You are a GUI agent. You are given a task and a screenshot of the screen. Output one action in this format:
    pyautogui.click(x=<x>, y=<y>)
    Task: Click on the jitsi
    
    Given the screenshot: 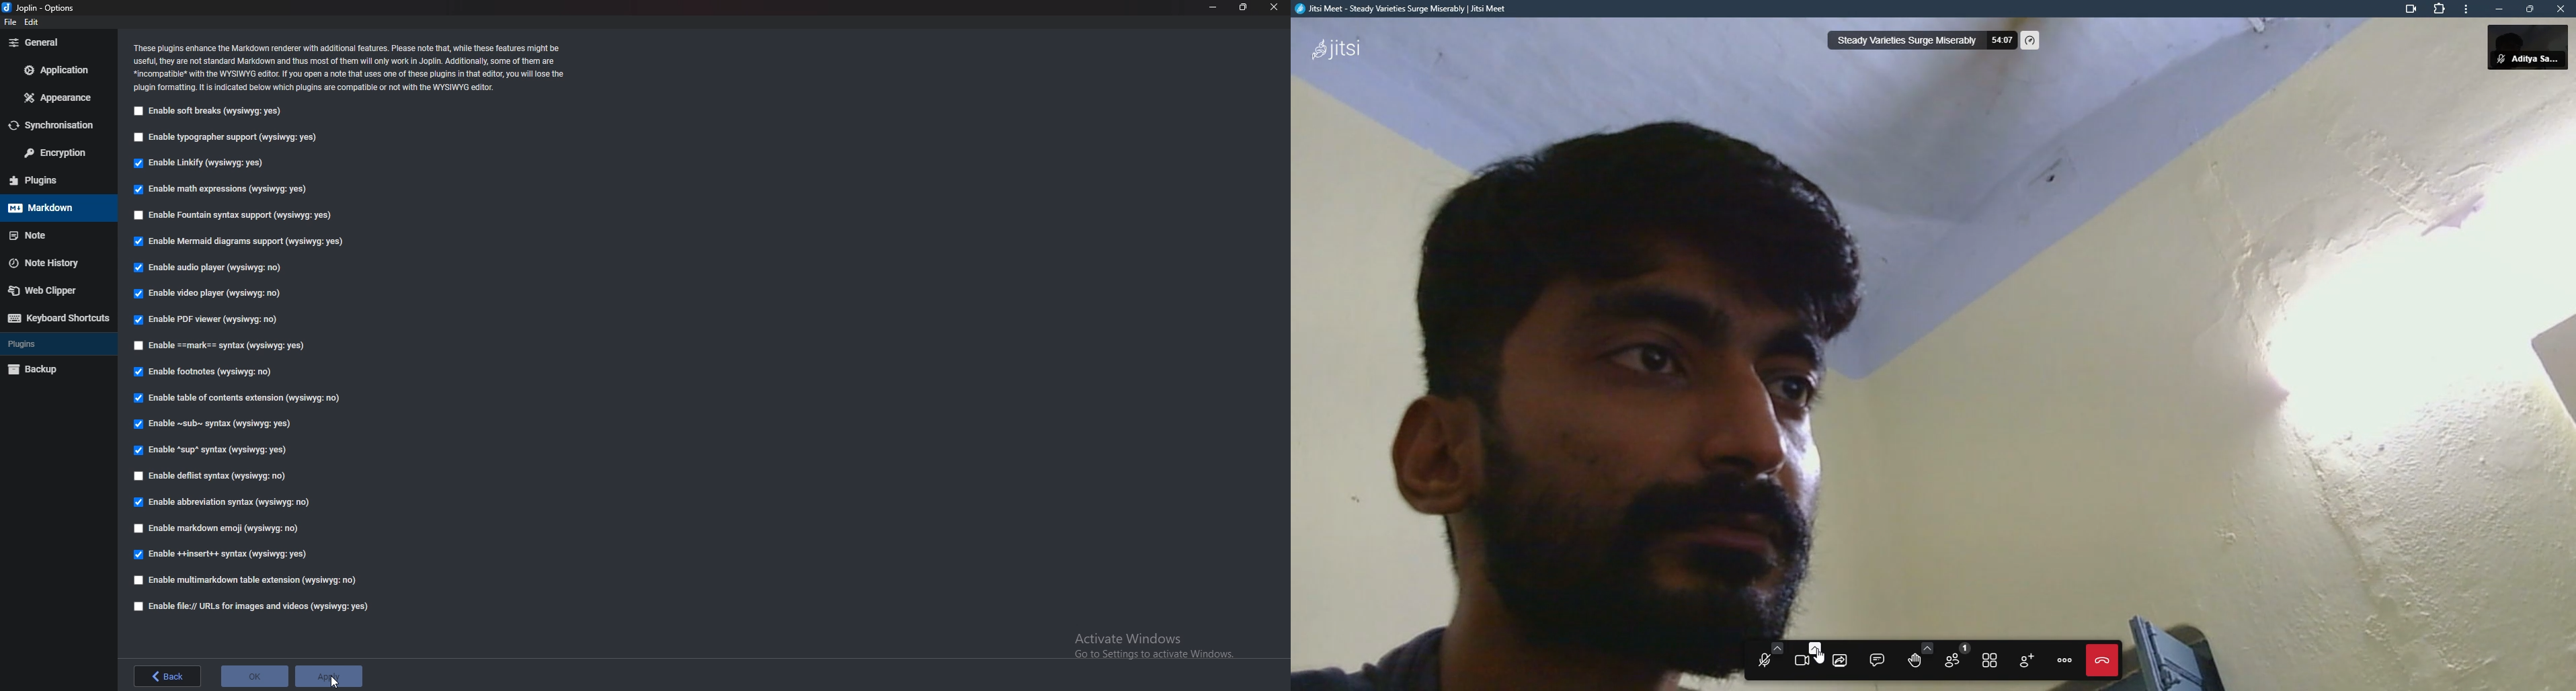 What is the action you would take?
    pyautogui.click(x=1335, y=47)
    